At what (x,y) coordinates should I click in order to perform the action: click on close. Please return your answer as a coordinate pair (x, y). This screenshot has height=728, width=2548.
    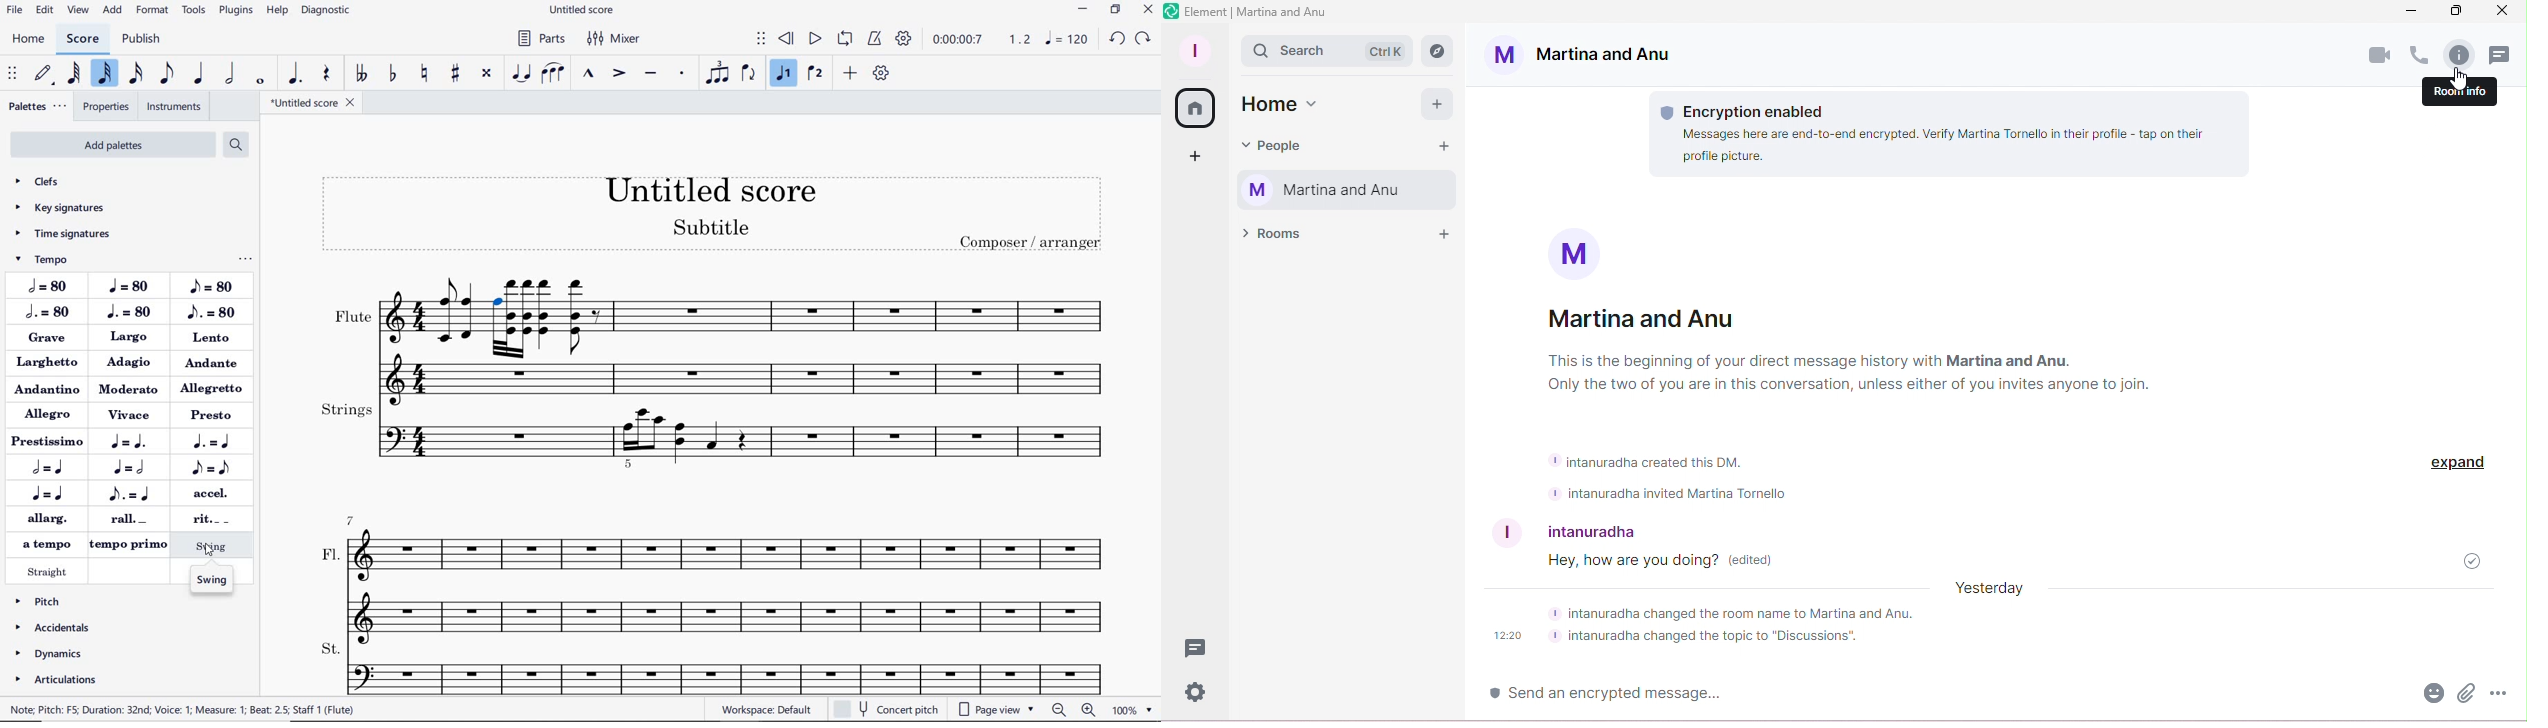
    Looking at the image, I should click on (1149, 9).